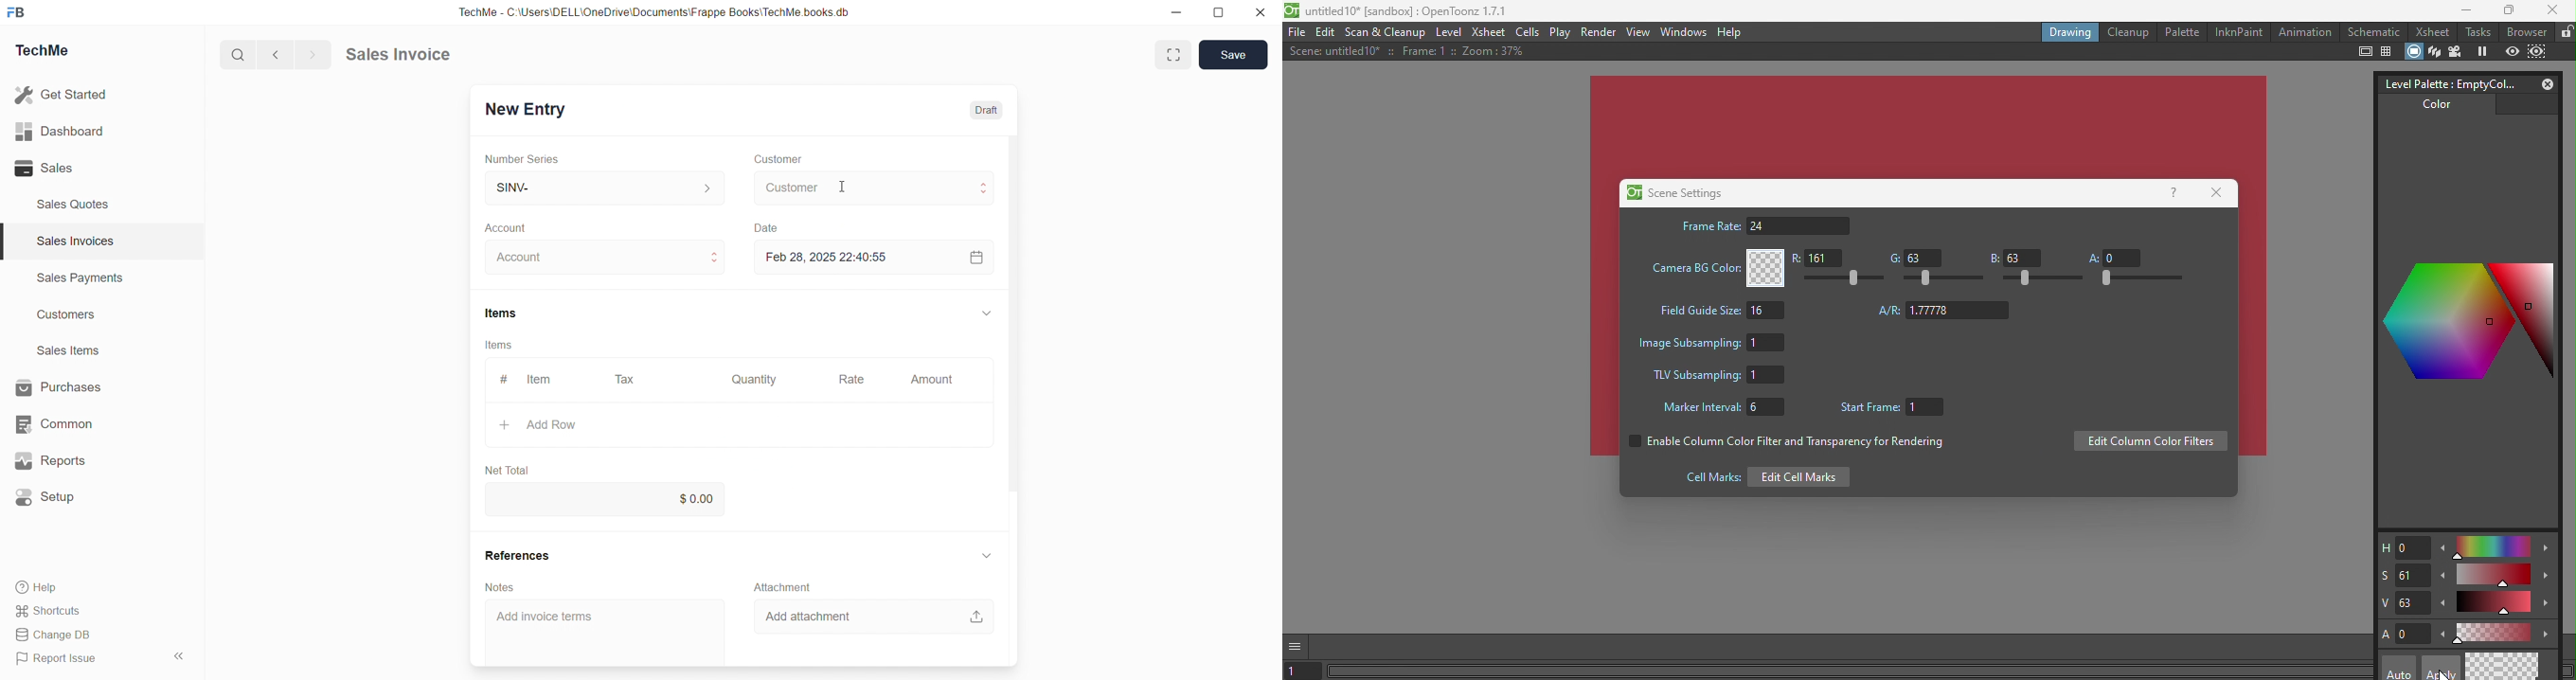  I want to click on Decrease, so click(2442, 636).